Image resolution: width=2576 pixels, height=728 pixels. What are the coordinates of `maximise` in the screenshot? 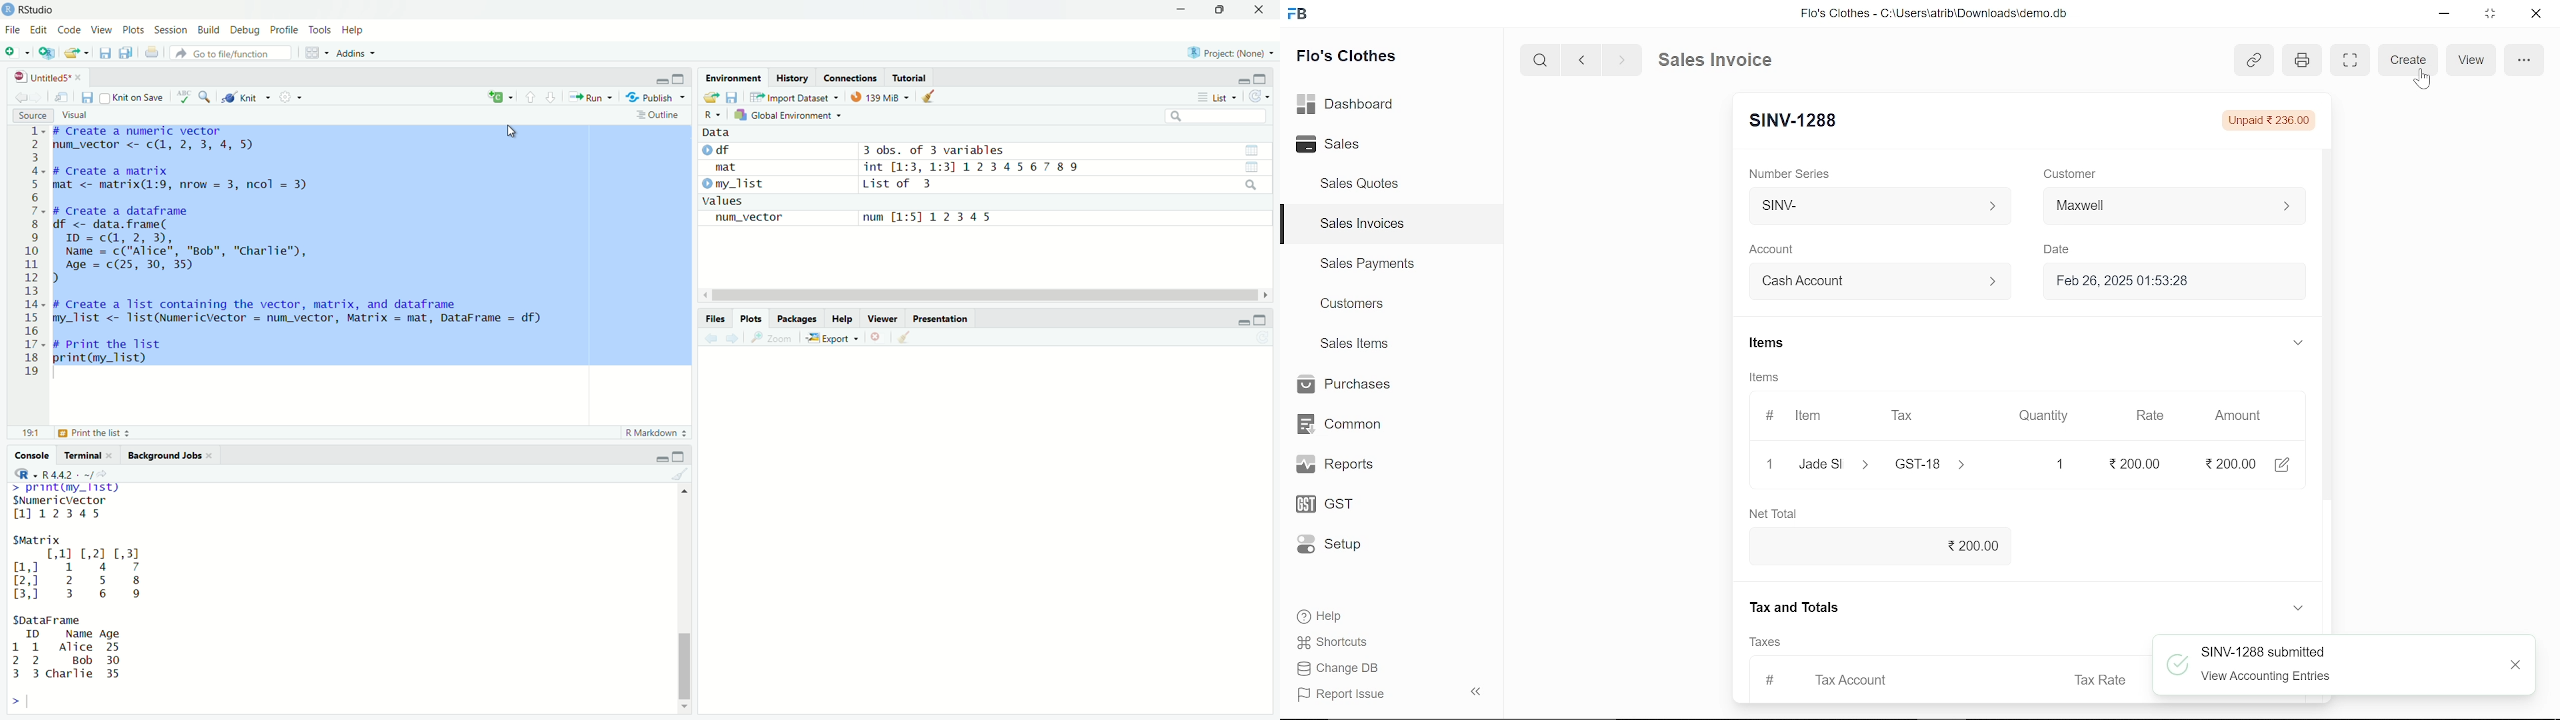 It's located at (679, 77).